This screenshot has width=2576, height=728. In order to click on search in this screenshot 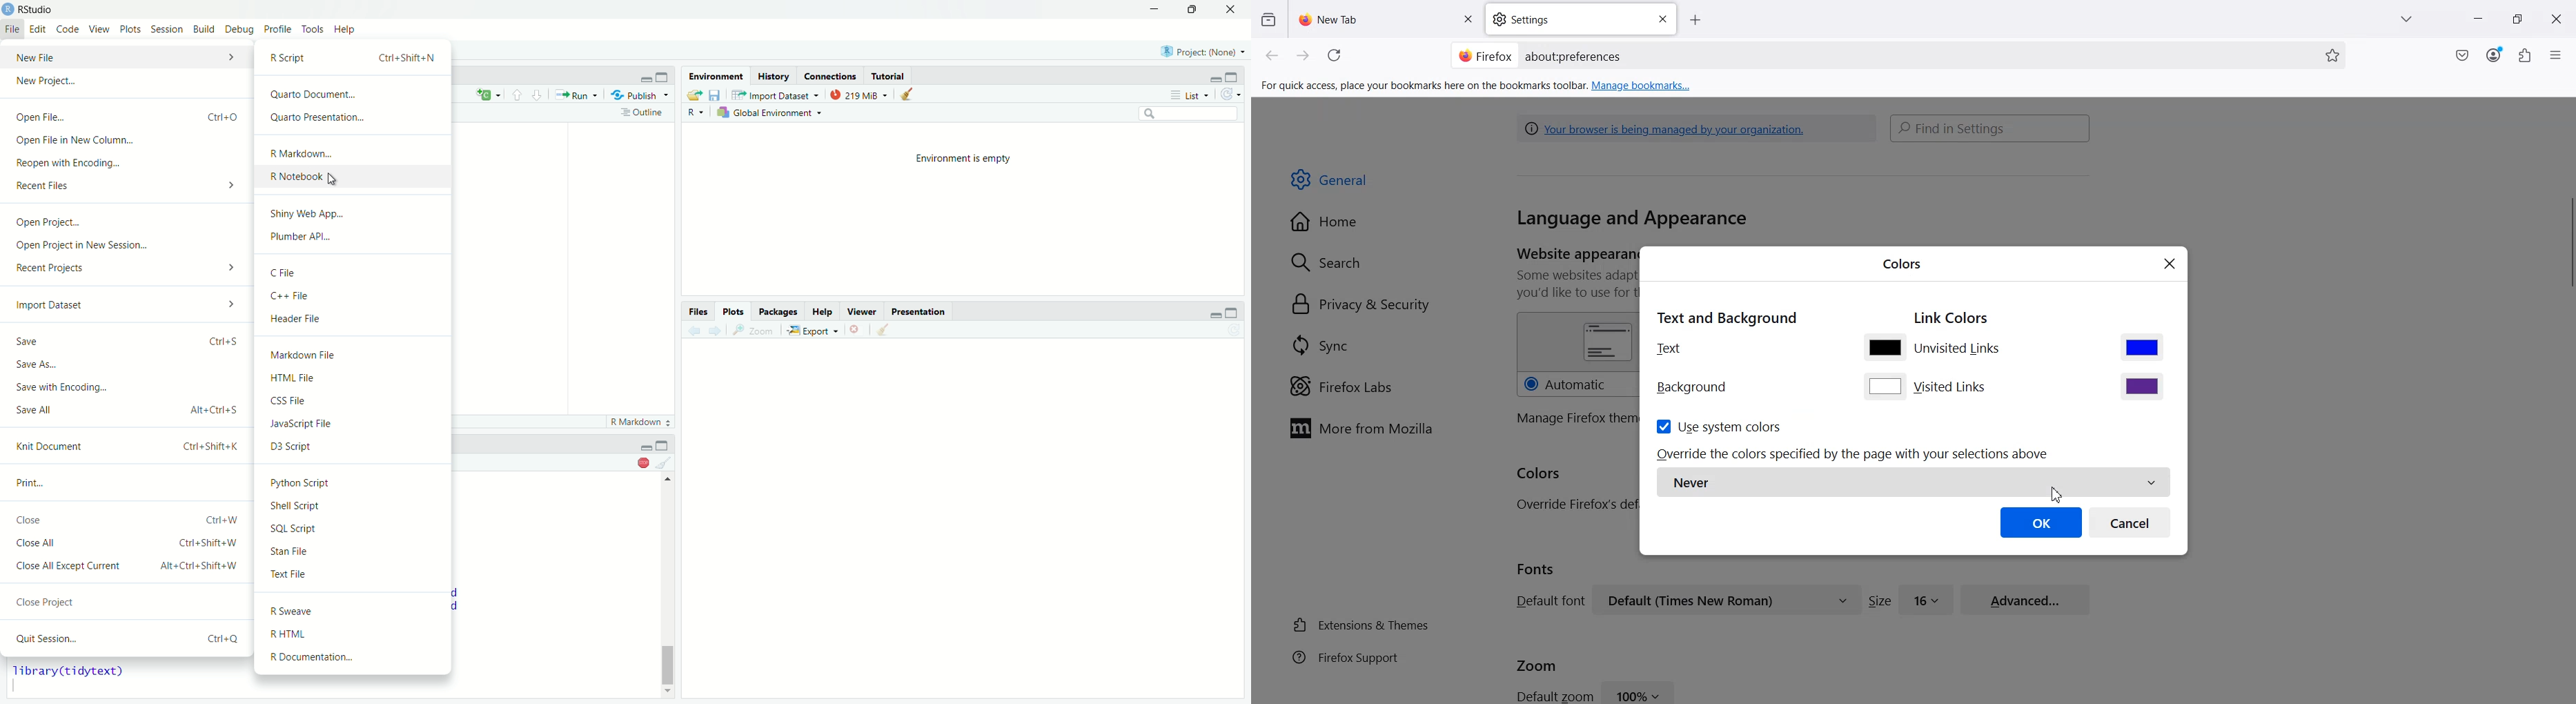, I will do `click(1190, 113)`.